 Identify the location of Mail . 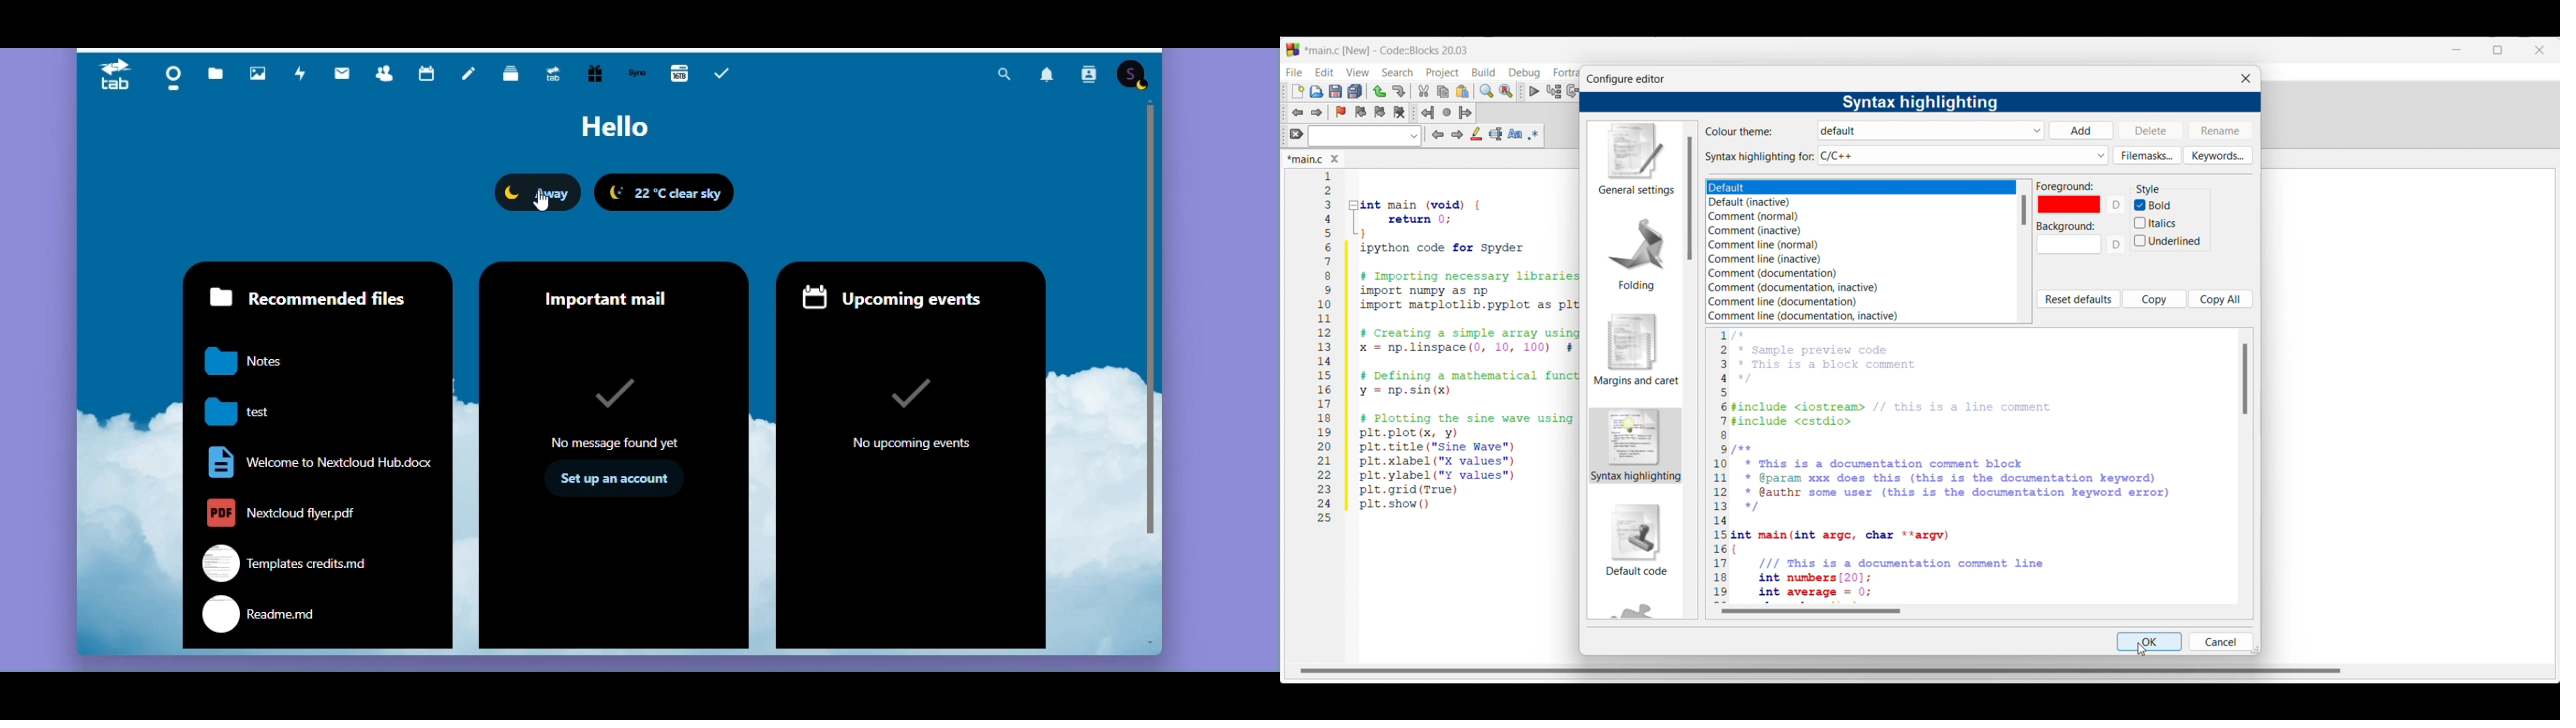
(347, 70).